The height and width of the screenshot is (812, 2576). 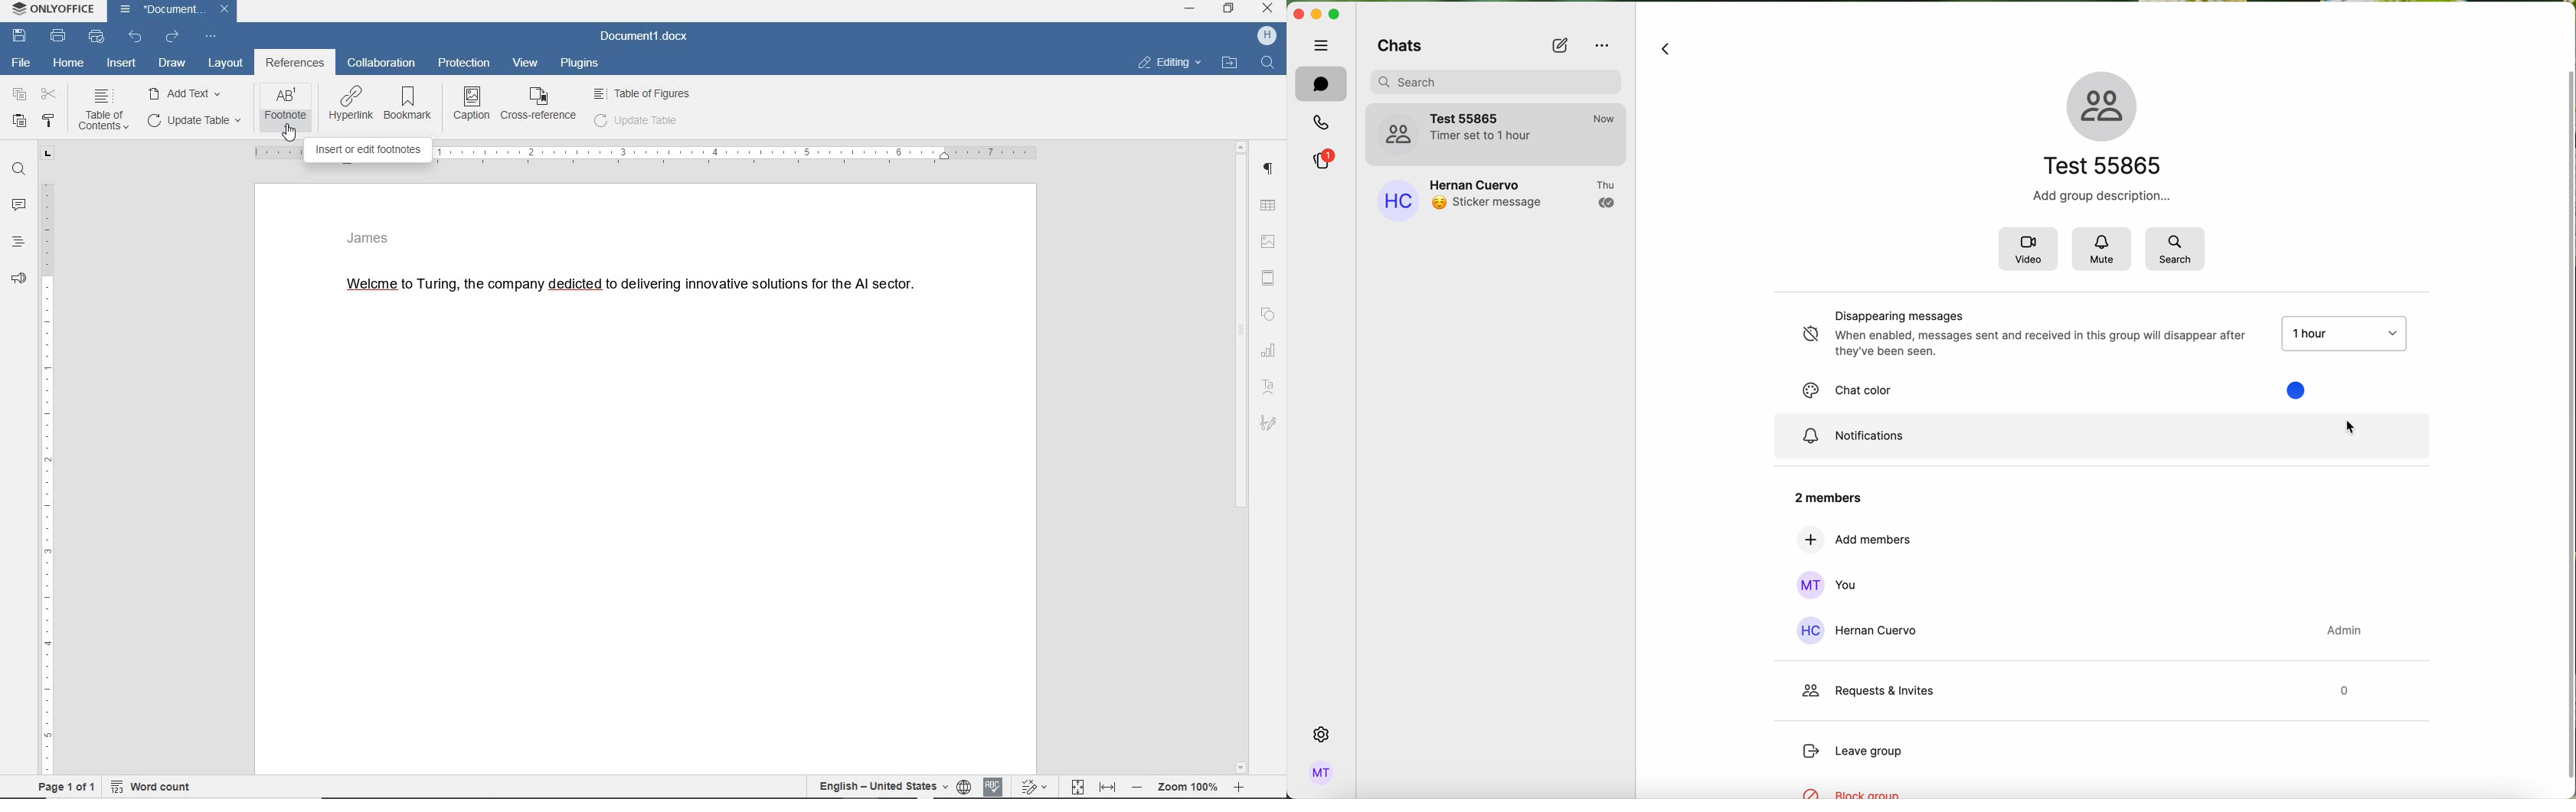 What do you see at coordinates (209, 37) in the screenshot?
I see `customize quick access toolbar` at bounding box center [209, 37].